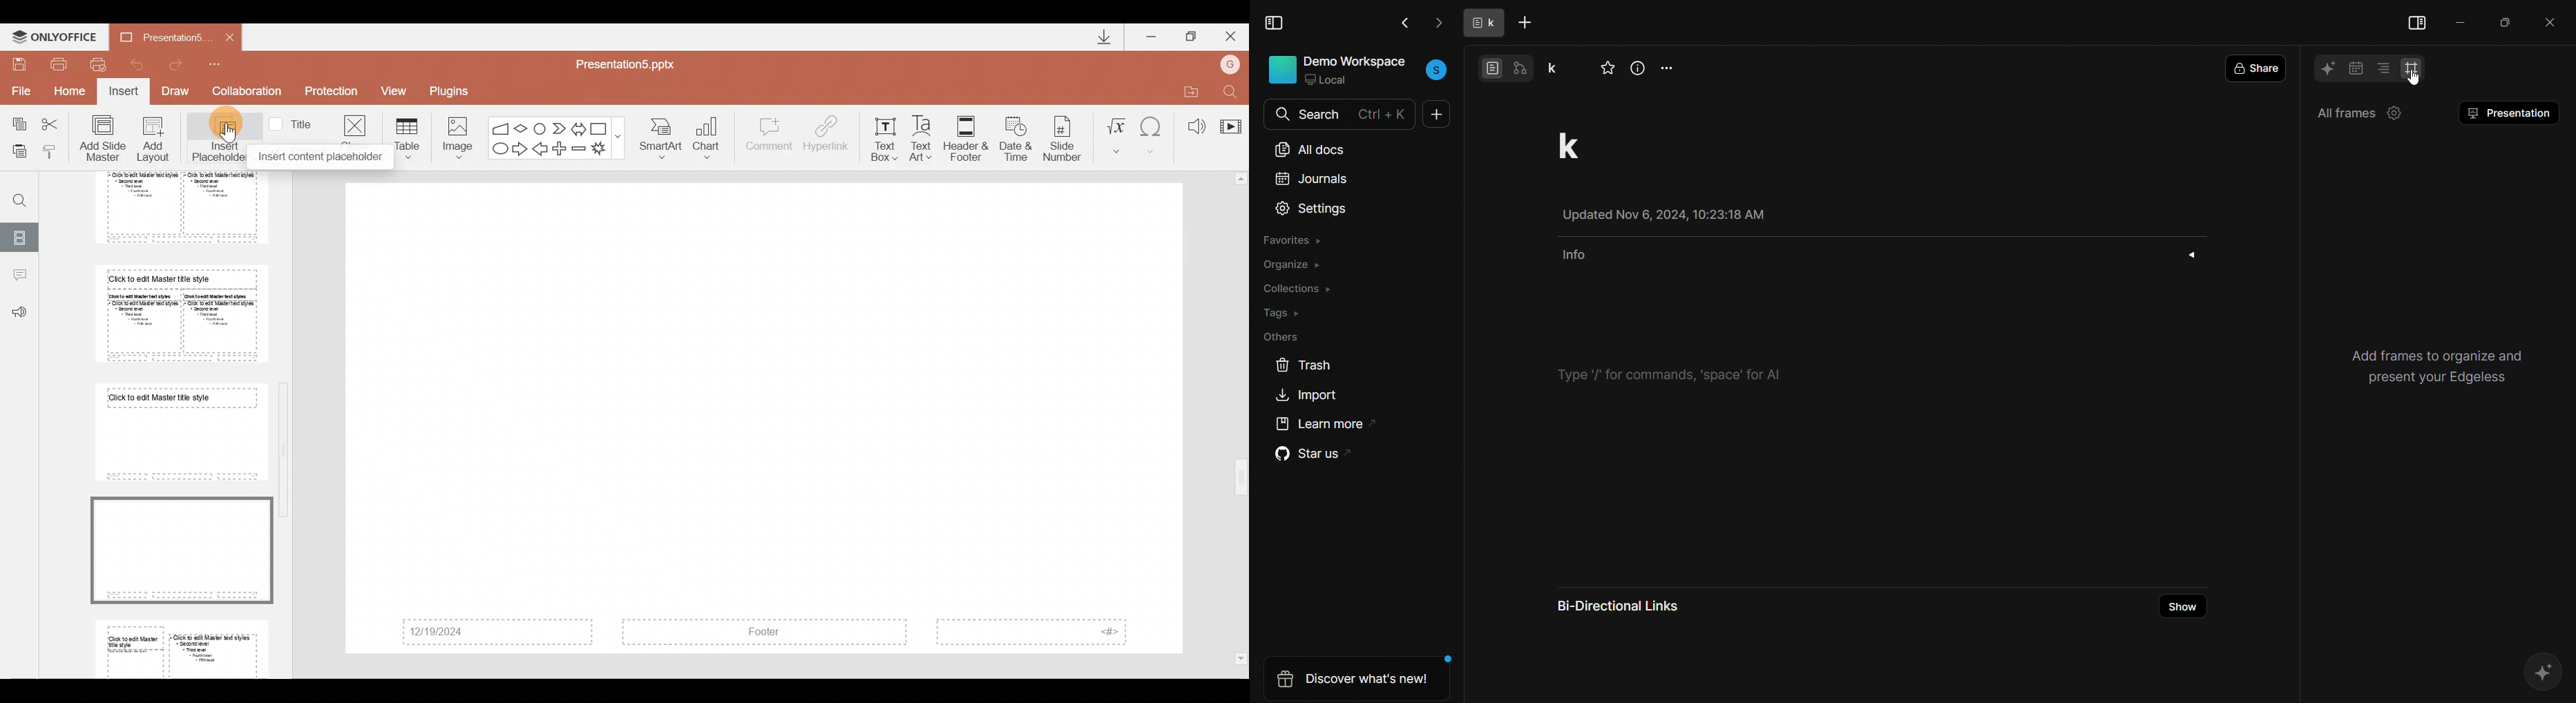  What do you see at coordinates (557, 127) in the screenshot?
I see `Chevron` at bounding box center [557, 127].